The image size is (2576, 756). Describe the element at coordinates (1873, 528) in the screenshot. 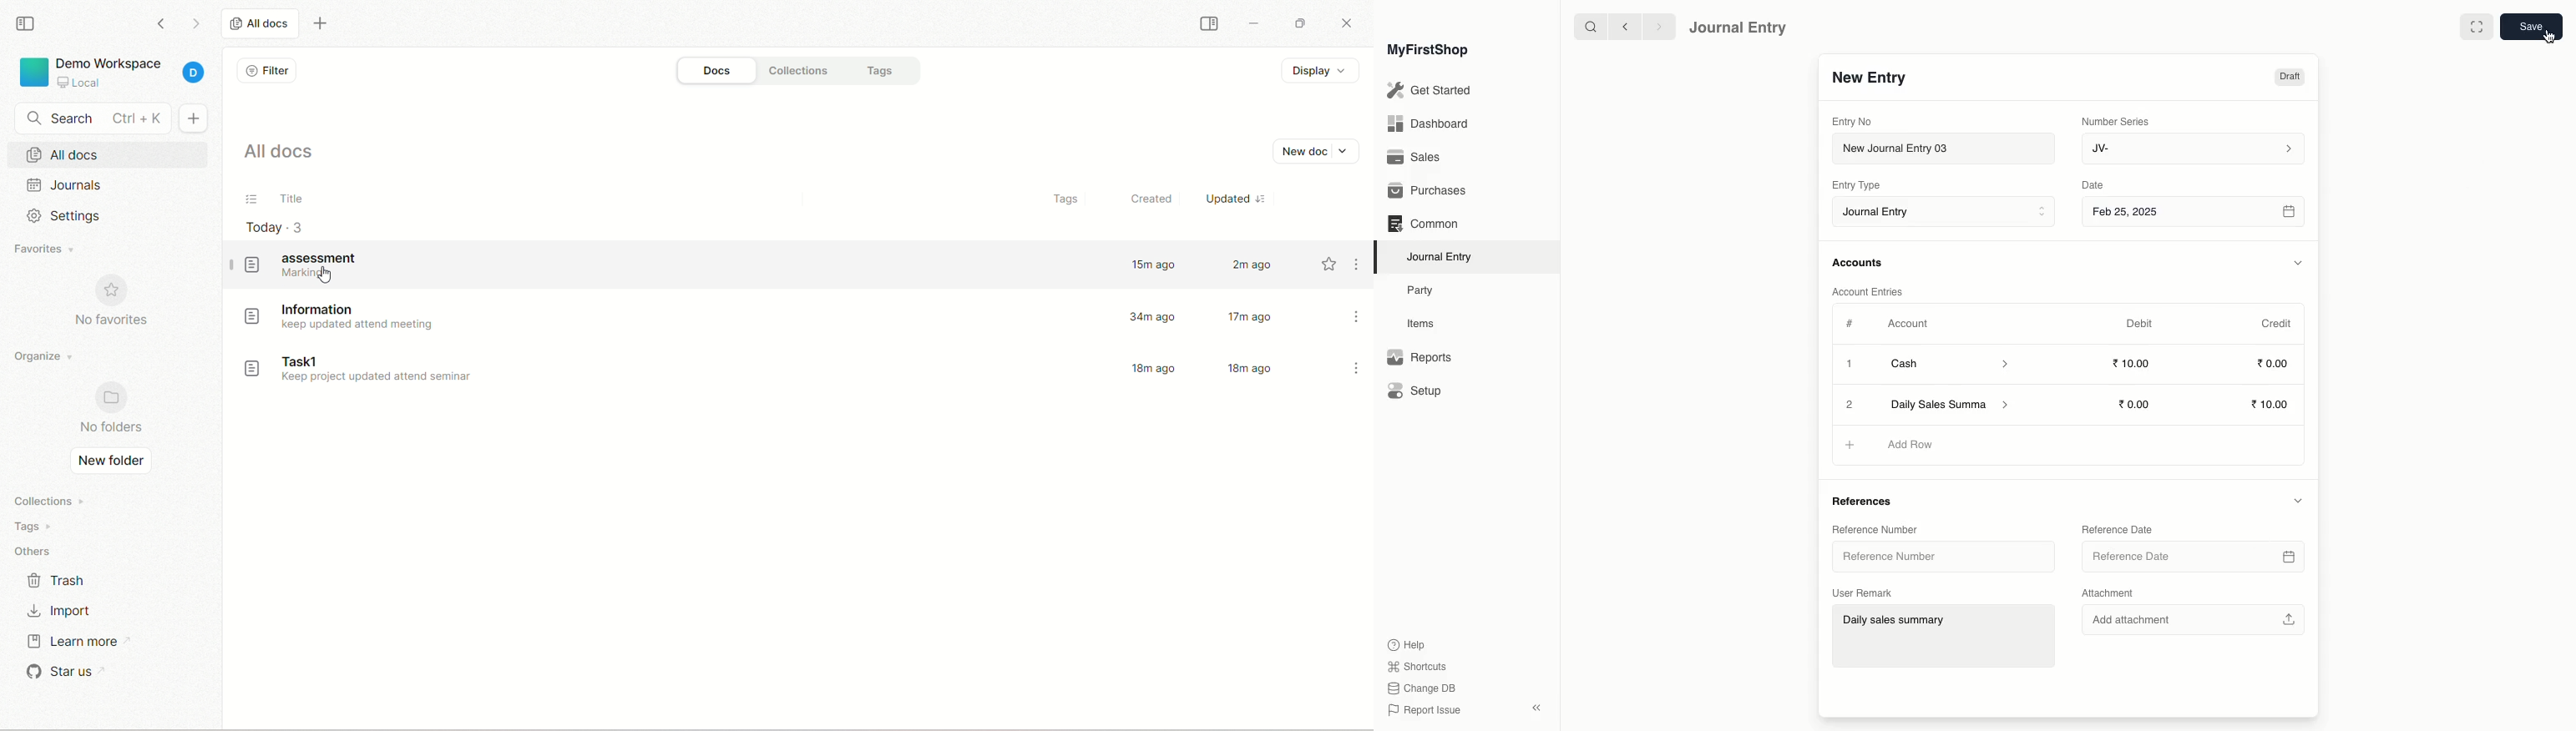

I see `Reference Number` at that location.